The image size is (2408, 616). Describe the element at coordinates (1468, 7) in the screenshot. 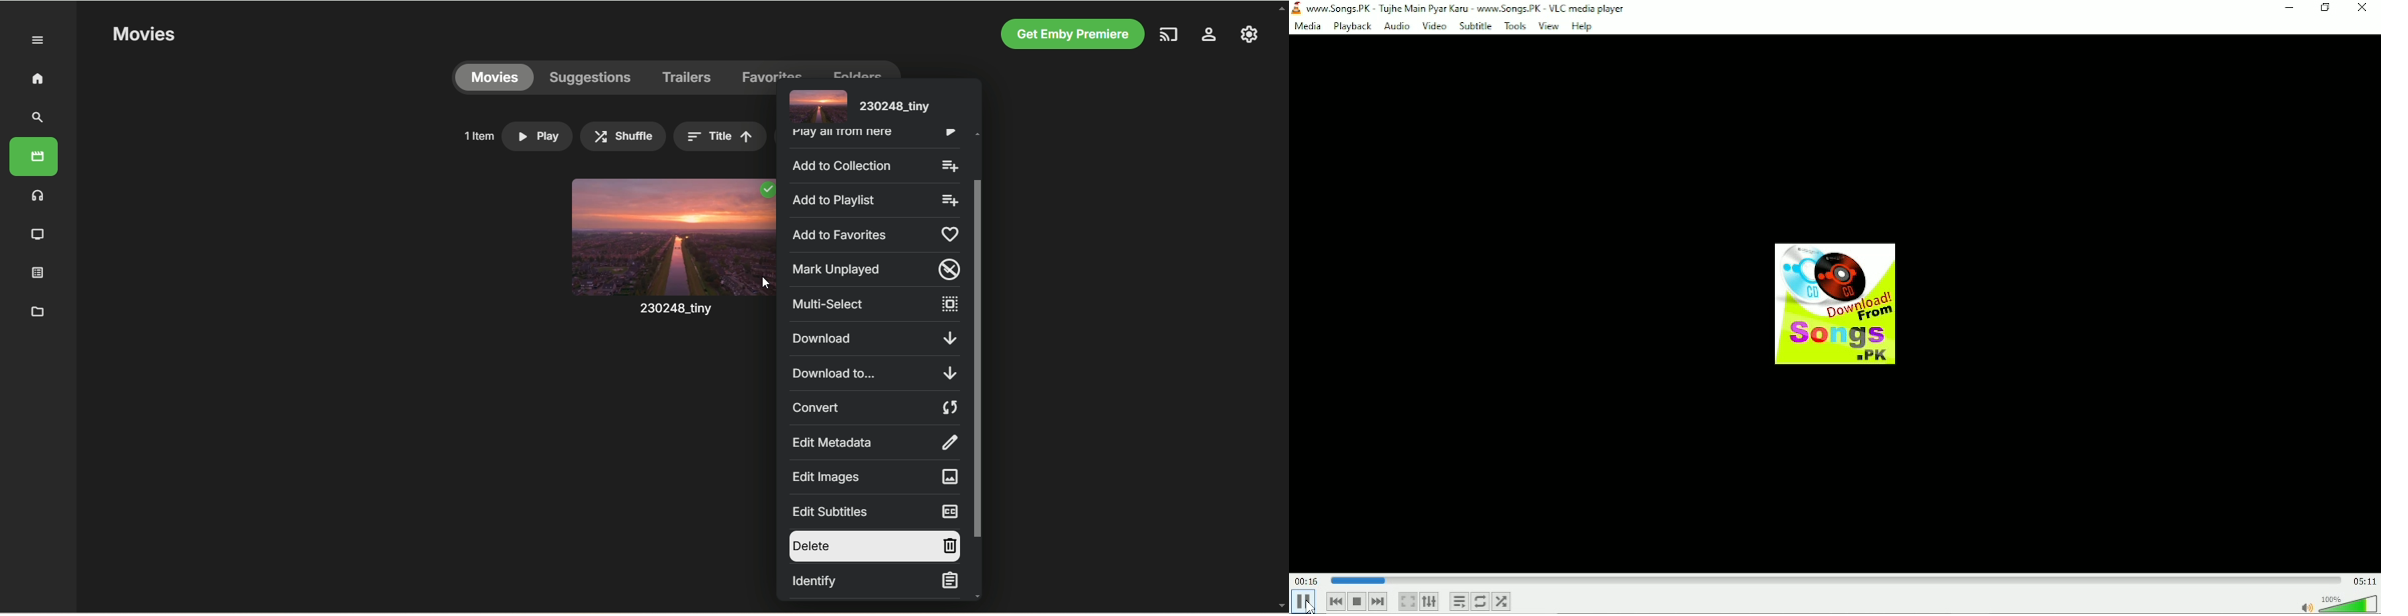

I see `www.Songs PK - Tushe Man Pyar Karu - www. Songs PK - VLC med player` at that location.